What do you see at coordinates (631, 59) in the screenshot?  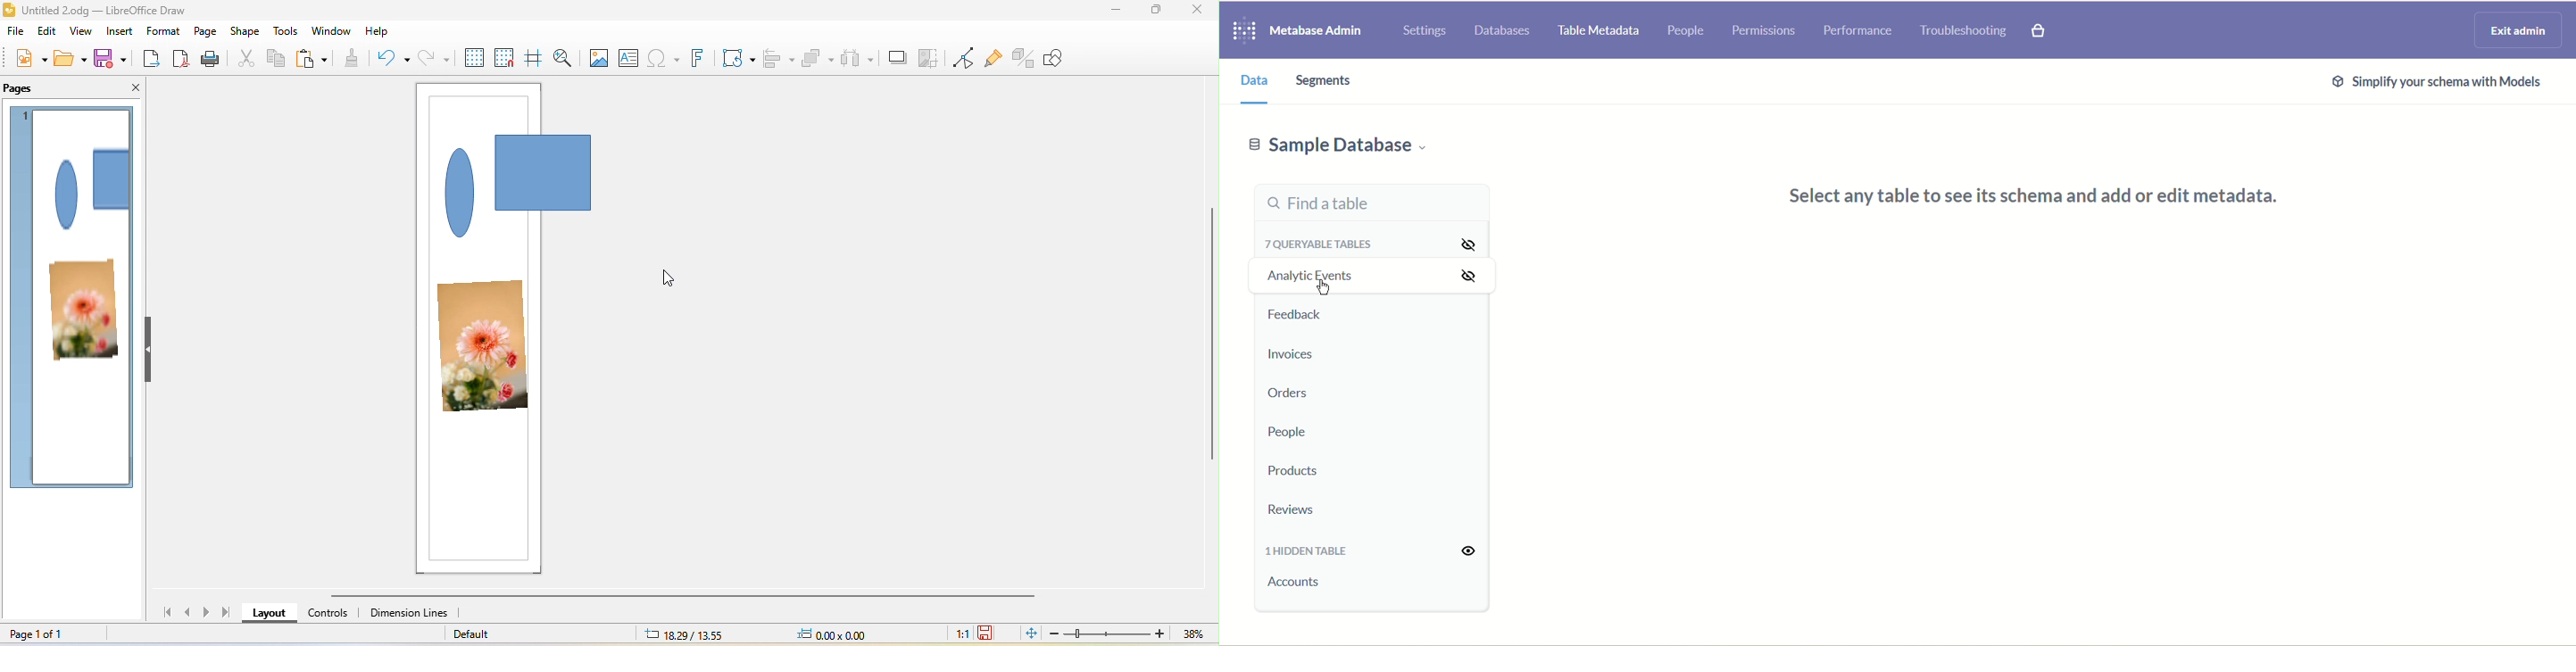 I see `text box` at bounding box center [631, 59].